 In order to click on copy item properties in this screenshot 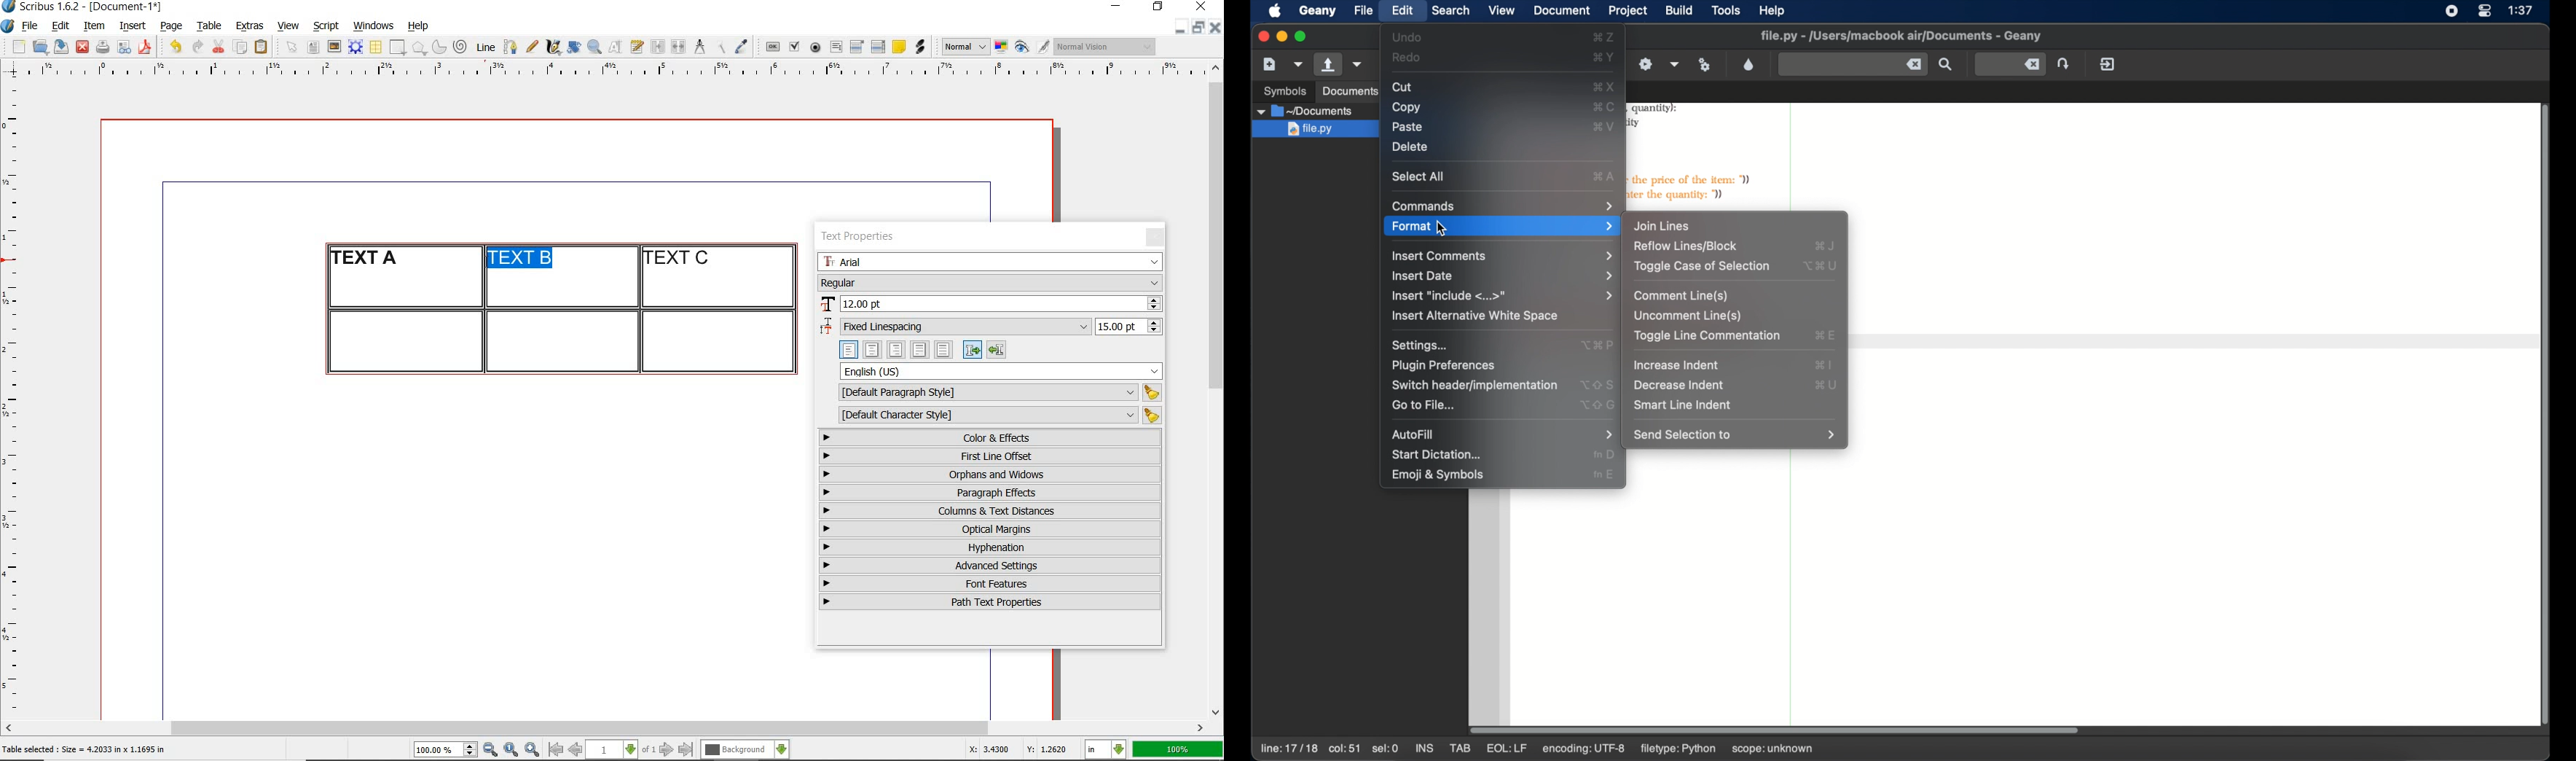, I will do `click(720, 47)`.